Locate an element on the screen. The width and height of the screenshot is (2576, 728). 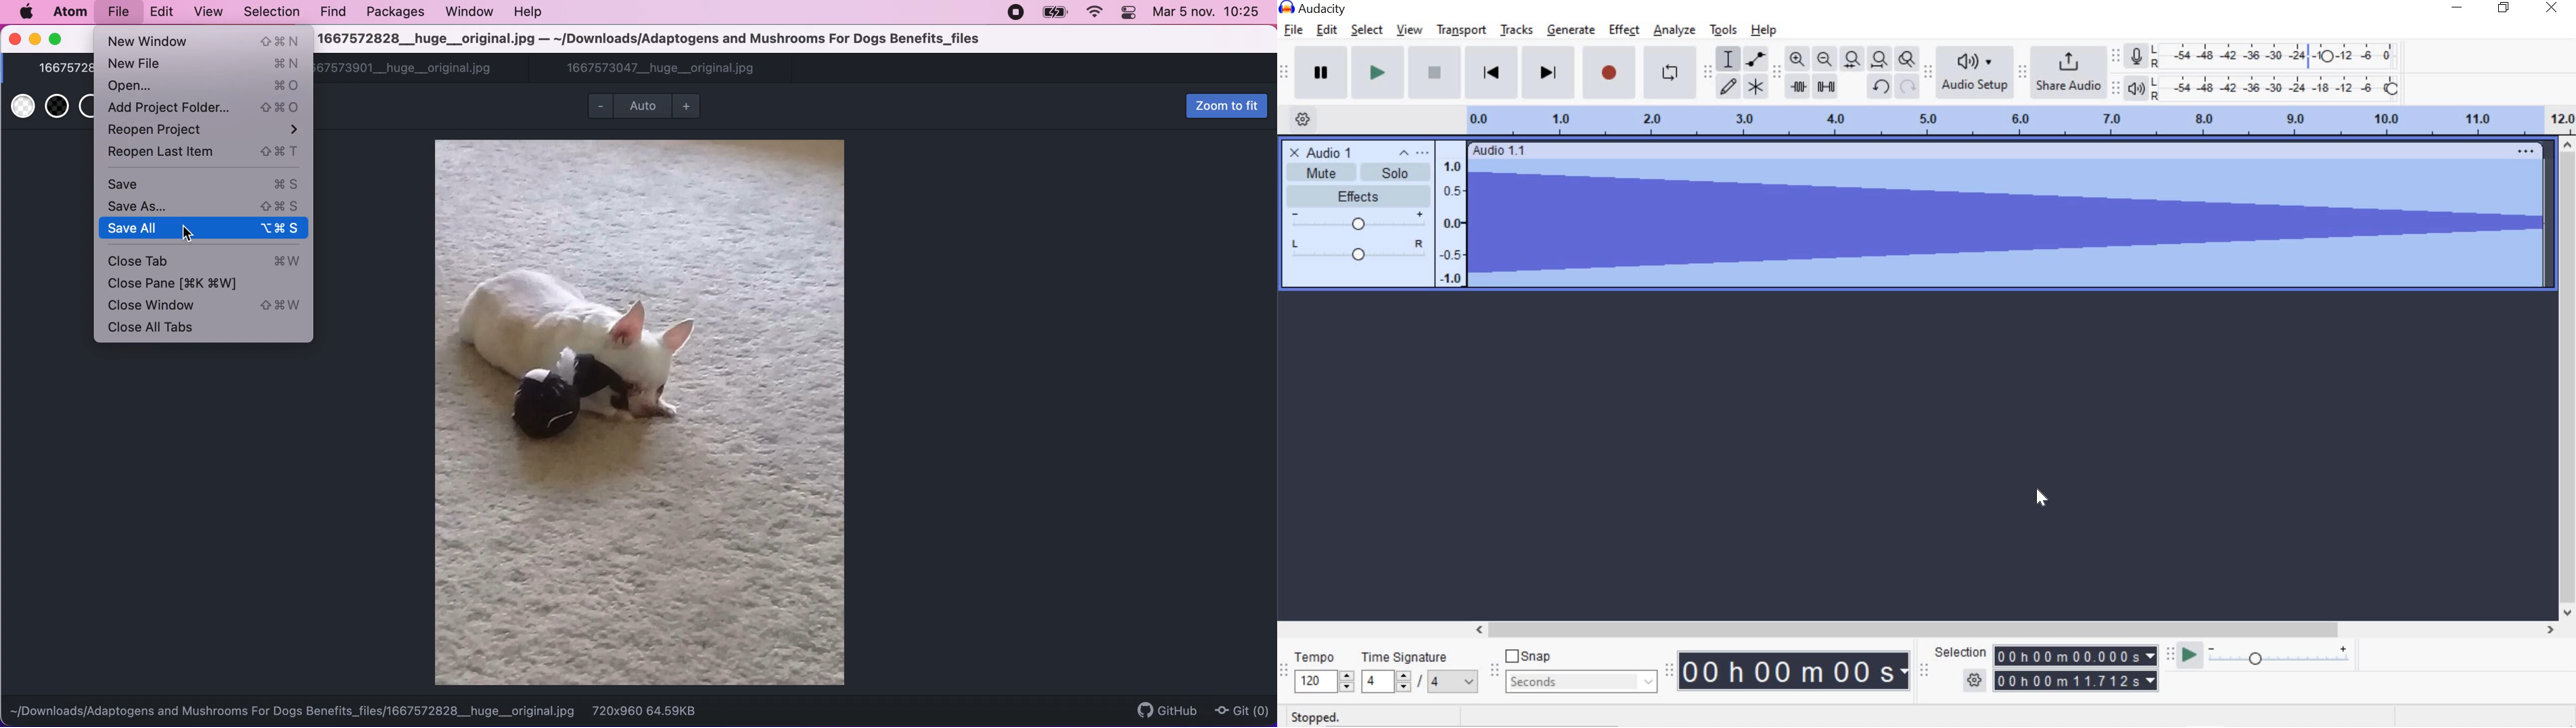
scrollbar is located at coordinates (2564, 378).